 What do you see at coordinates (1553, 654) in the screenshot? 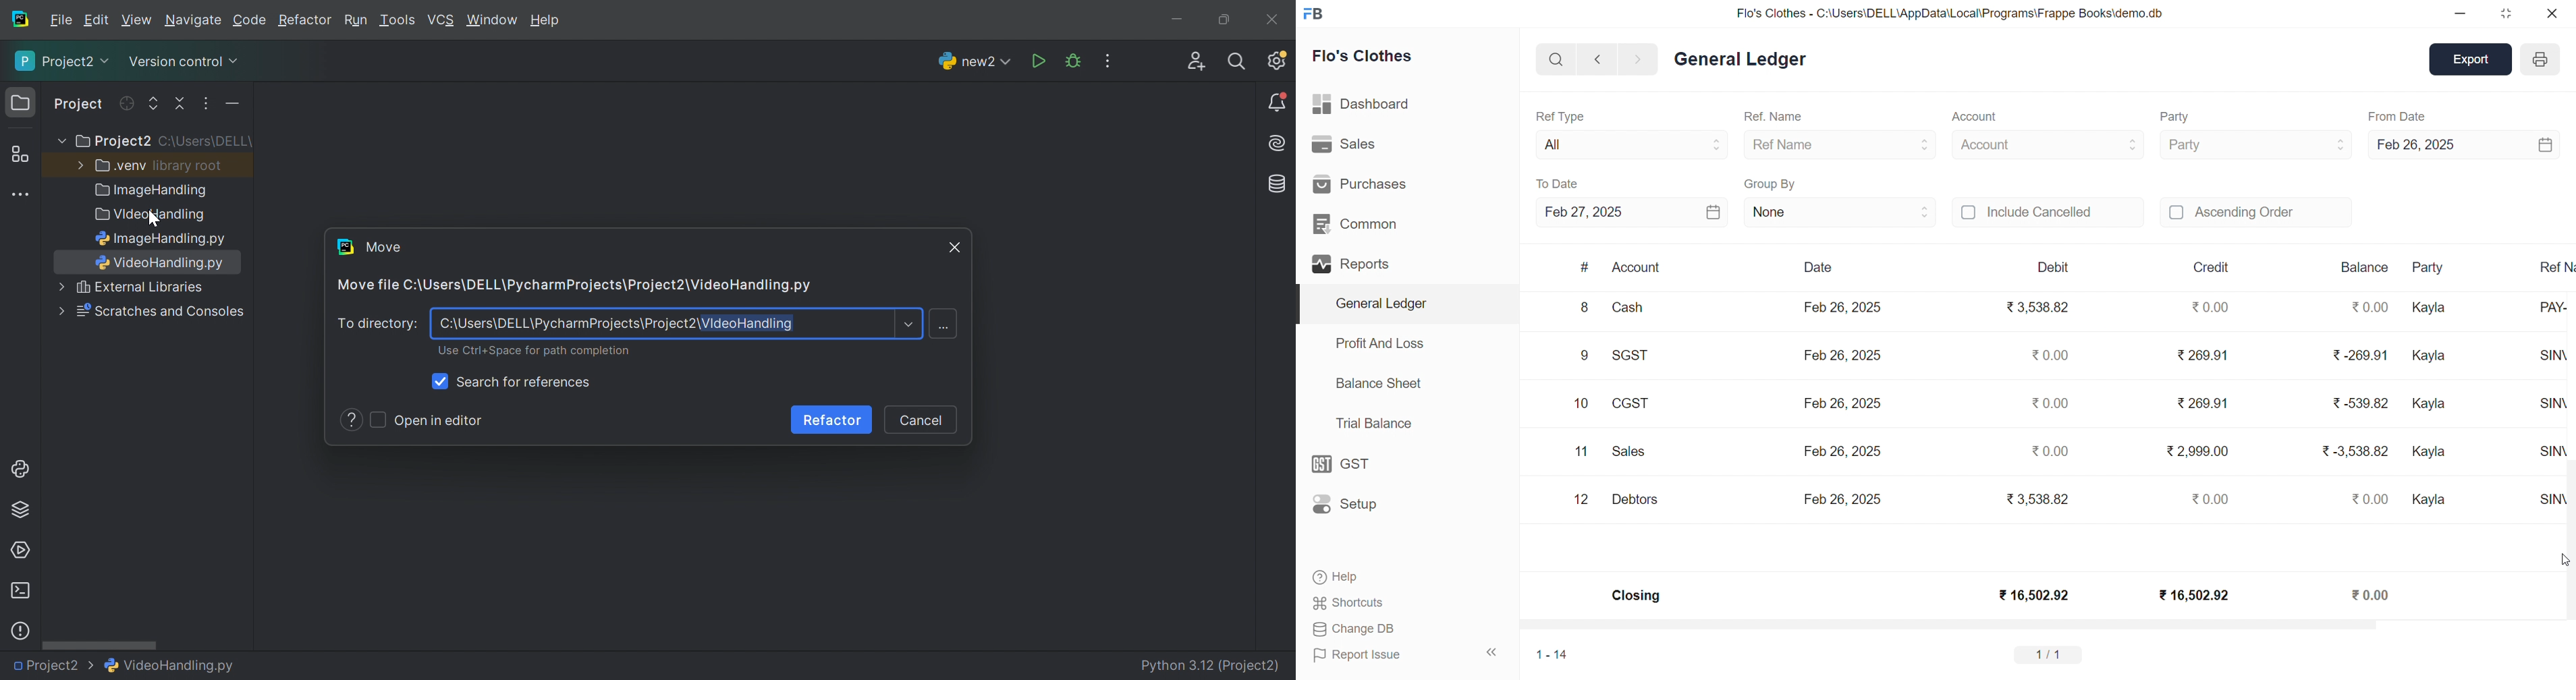
I see `1-14` at bounding box center [1553, 654].